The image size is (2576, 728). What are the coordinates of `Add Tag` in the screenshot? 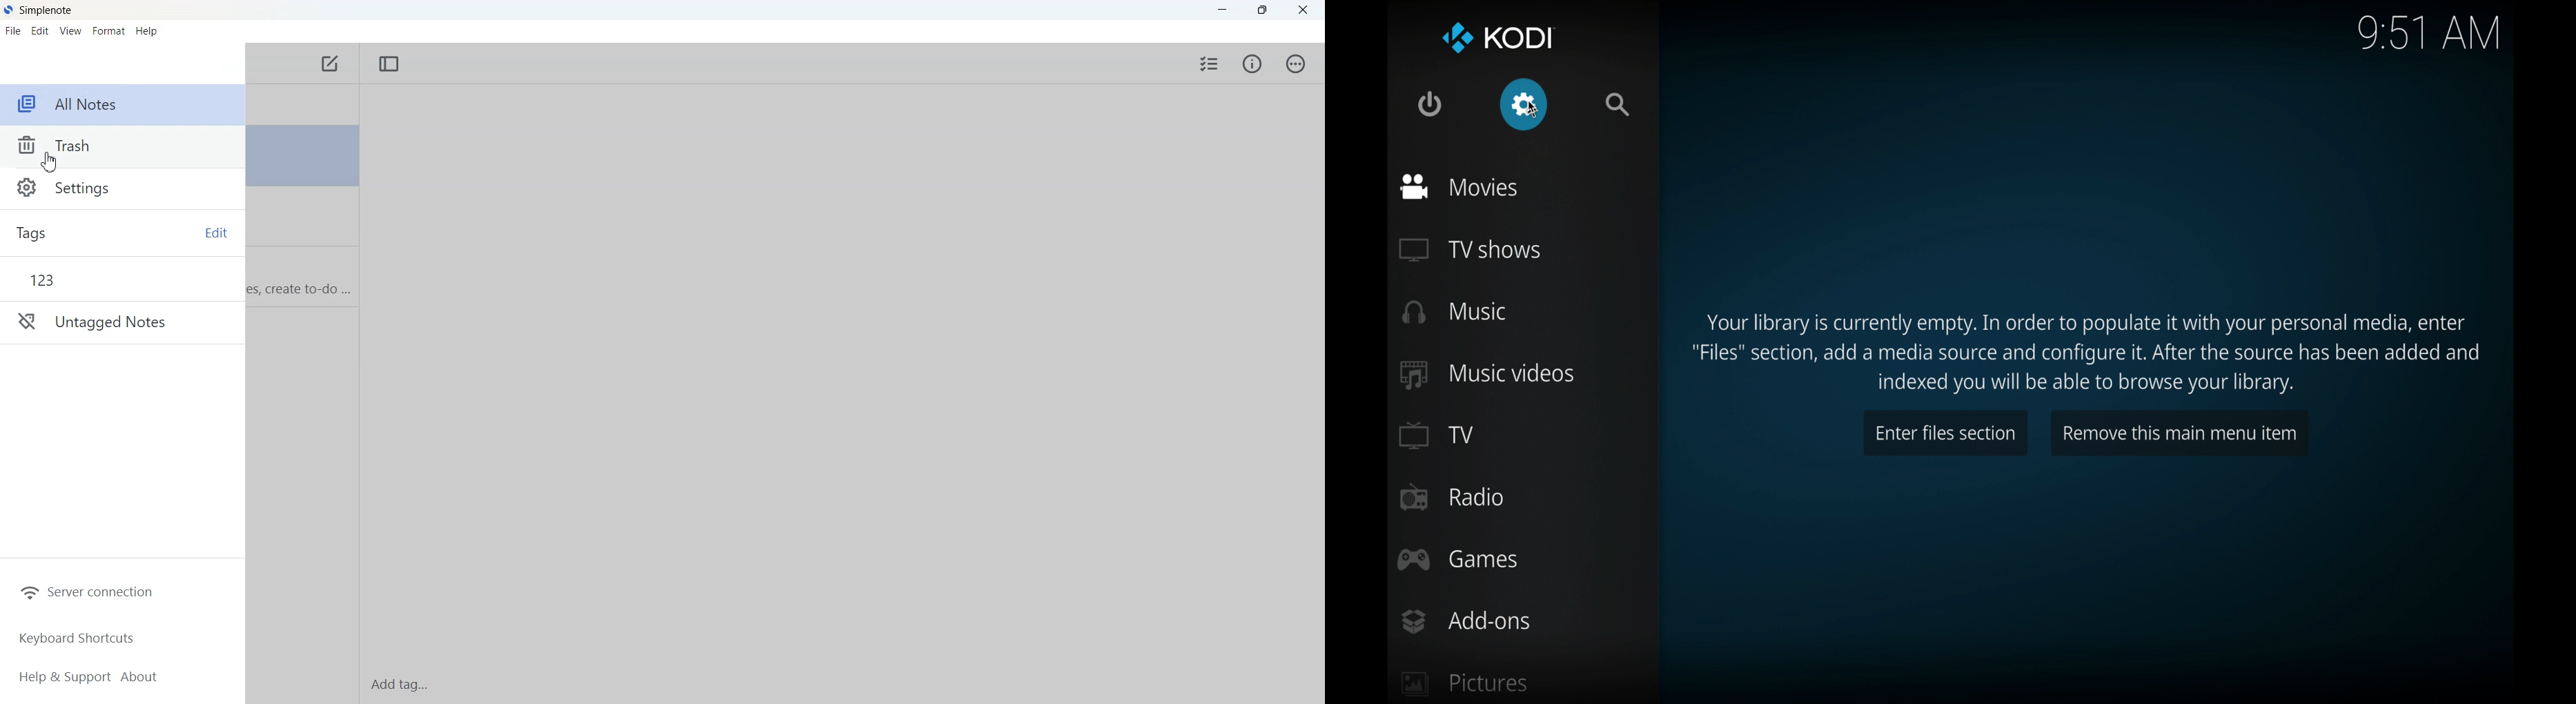 It's located at (400, 684).